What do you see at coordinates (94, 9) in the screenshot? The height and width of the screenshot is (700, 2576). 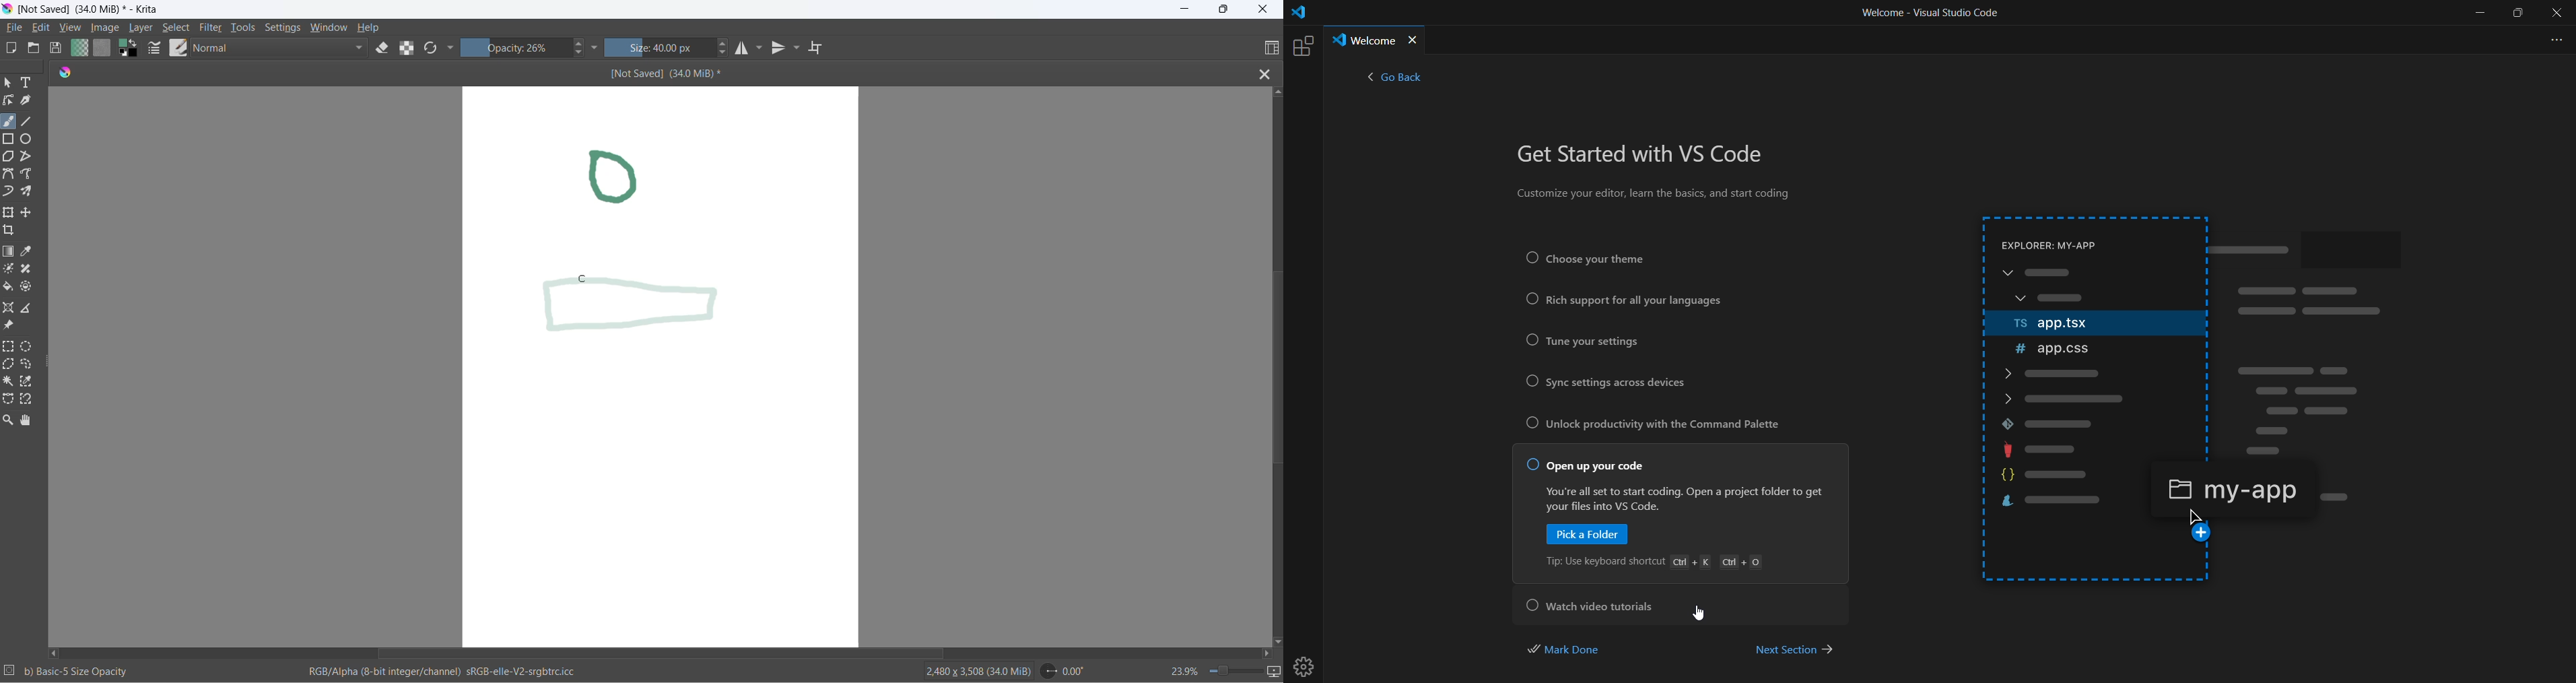 I see `[Not Saved] (340 MiB)* - Krita` at bounding box center [94, 9].